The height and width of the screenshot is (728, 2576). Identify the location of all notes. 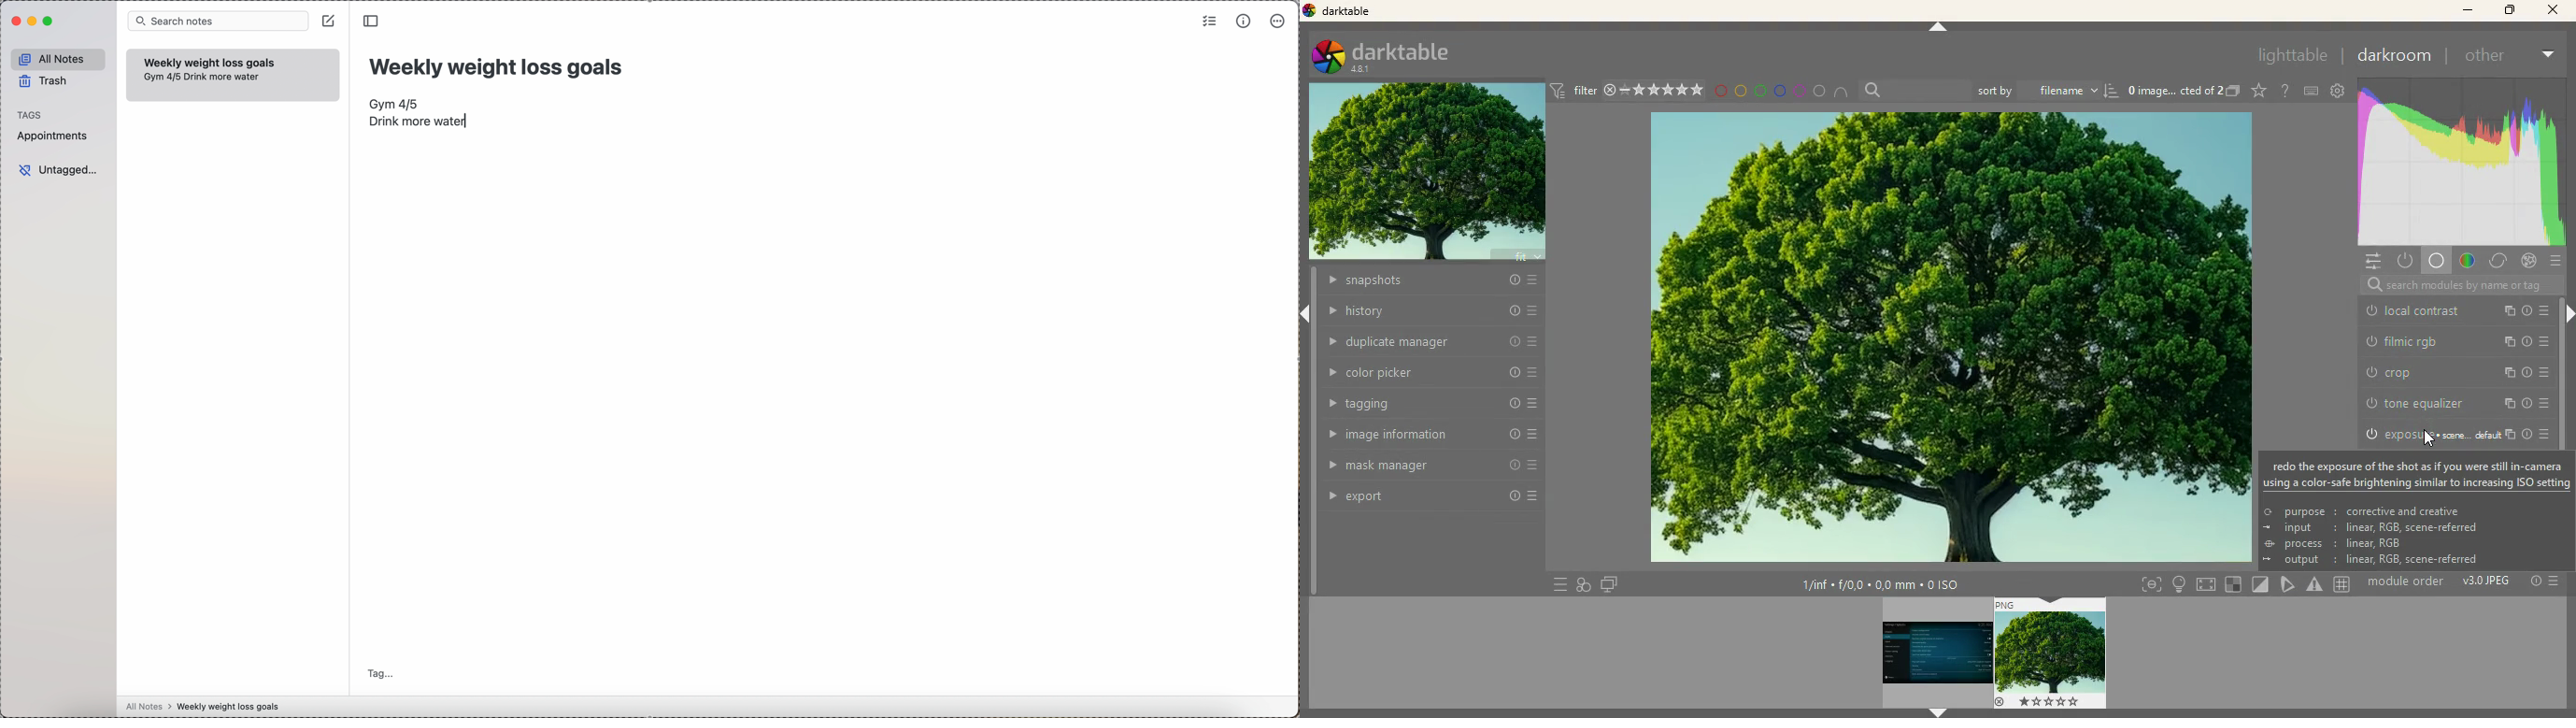
(58, 58).